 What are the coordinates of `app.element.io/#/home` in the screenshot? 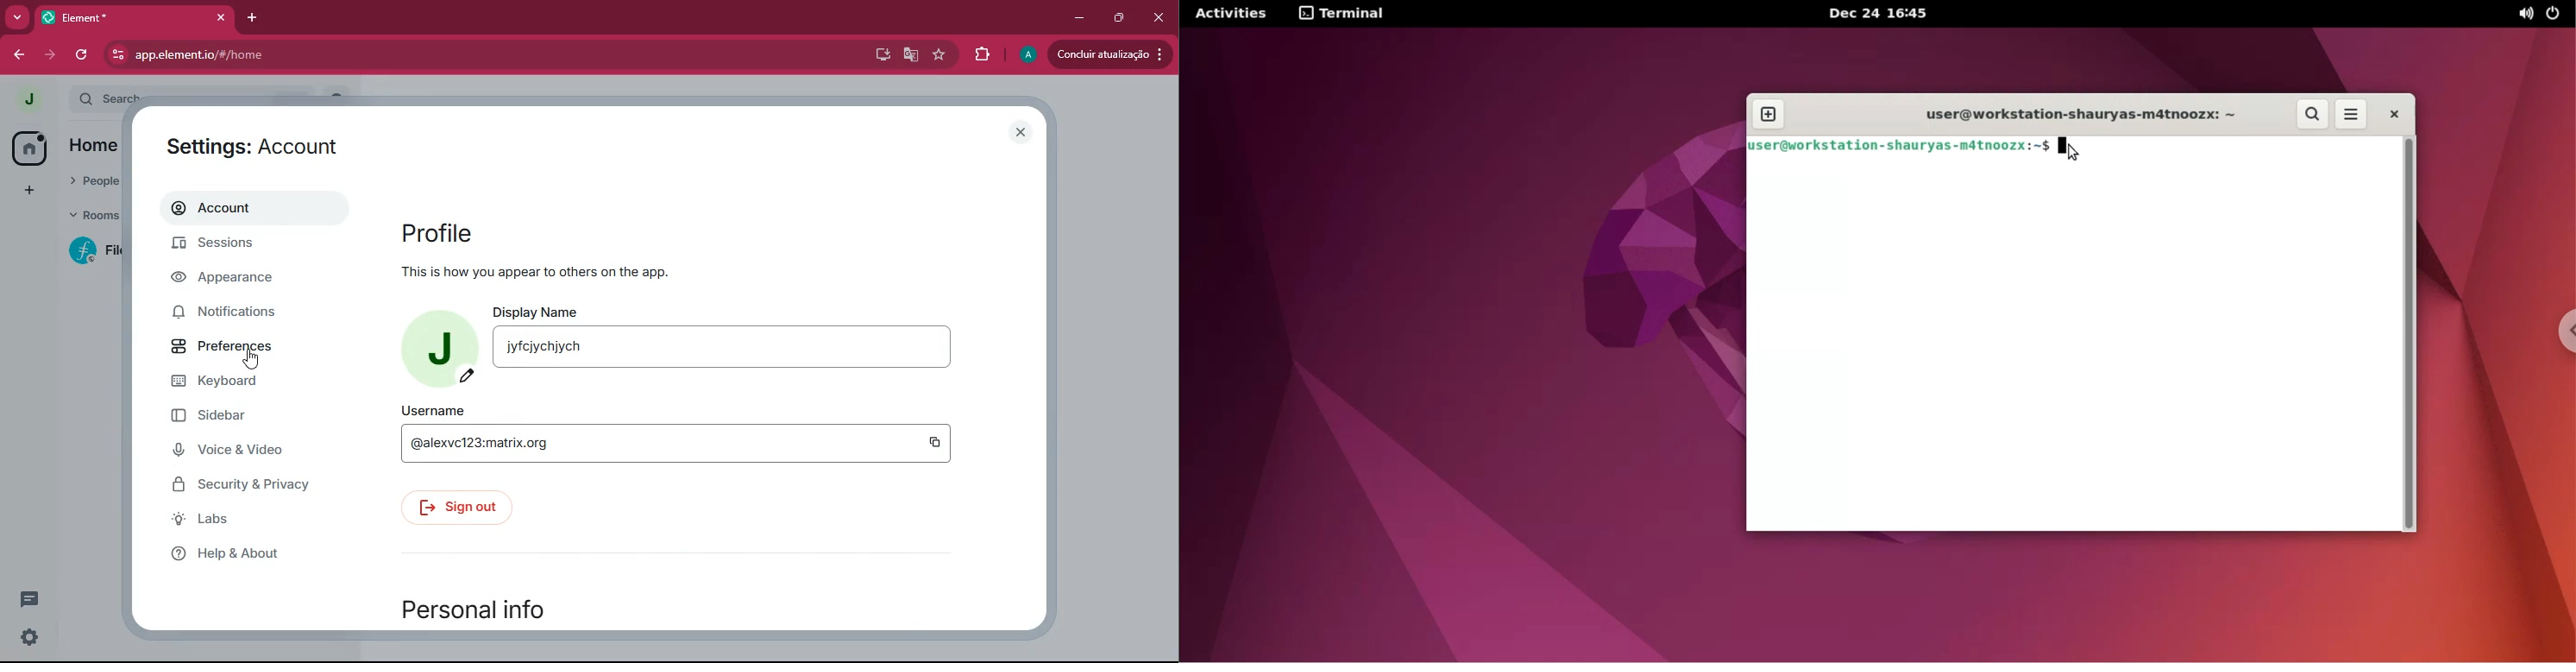 It's located at (309, 56).